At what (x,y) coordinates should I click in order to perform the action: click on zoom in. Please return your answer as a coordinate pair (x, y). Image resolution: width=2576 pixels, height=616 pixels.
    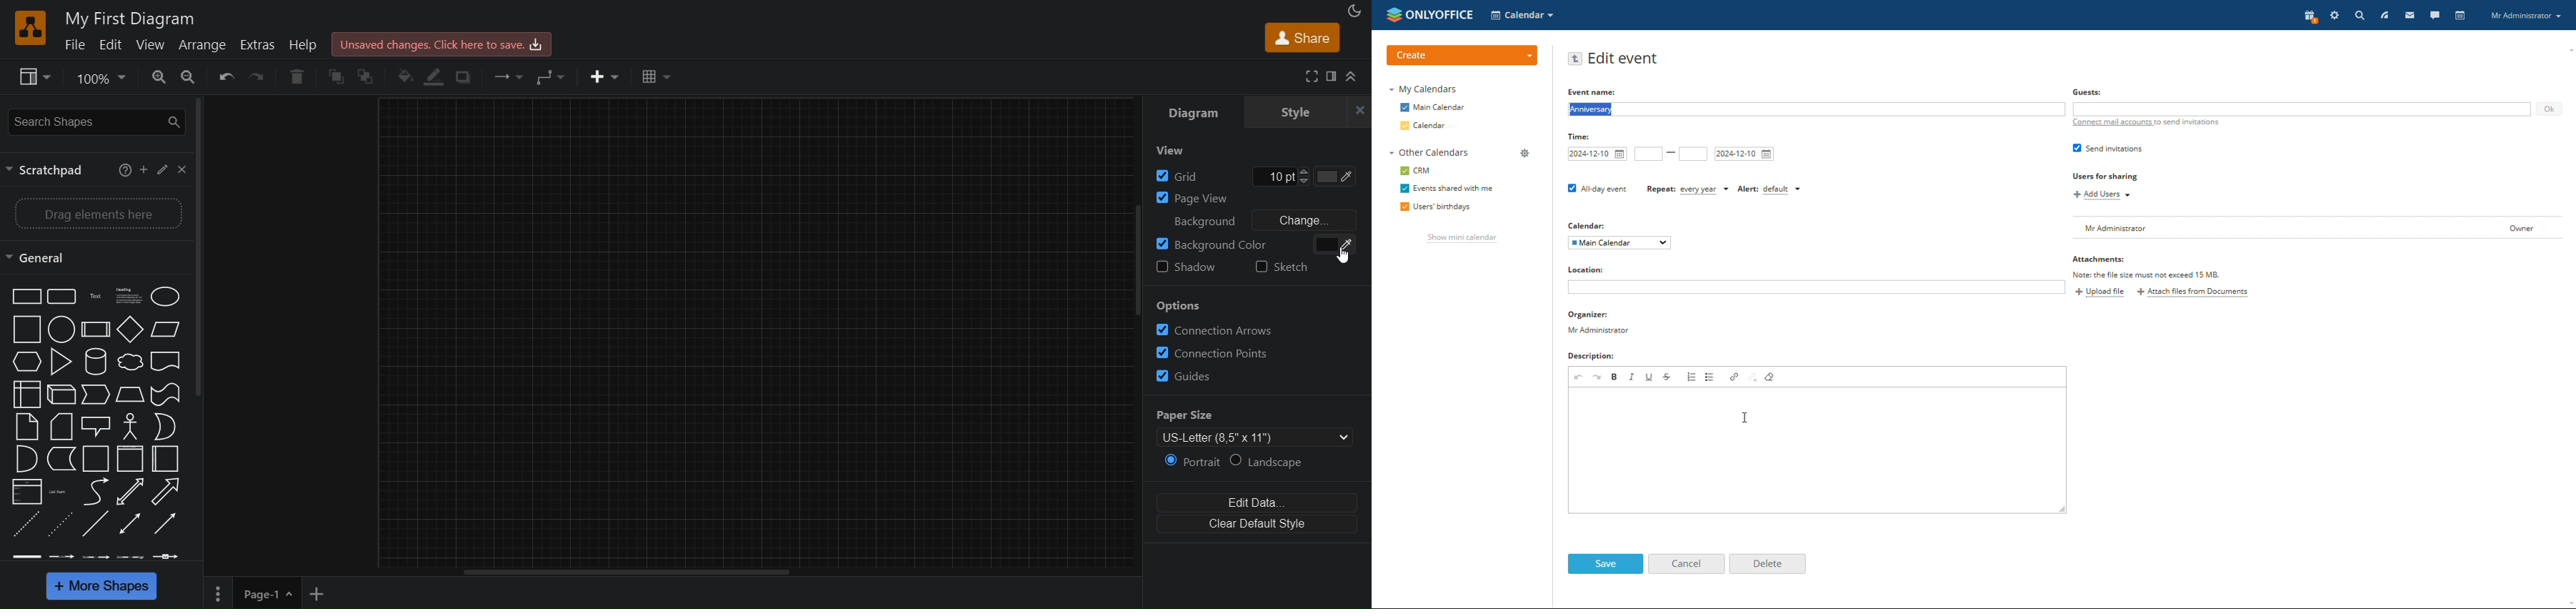
    Looking at the image, I should click on (152, 77).